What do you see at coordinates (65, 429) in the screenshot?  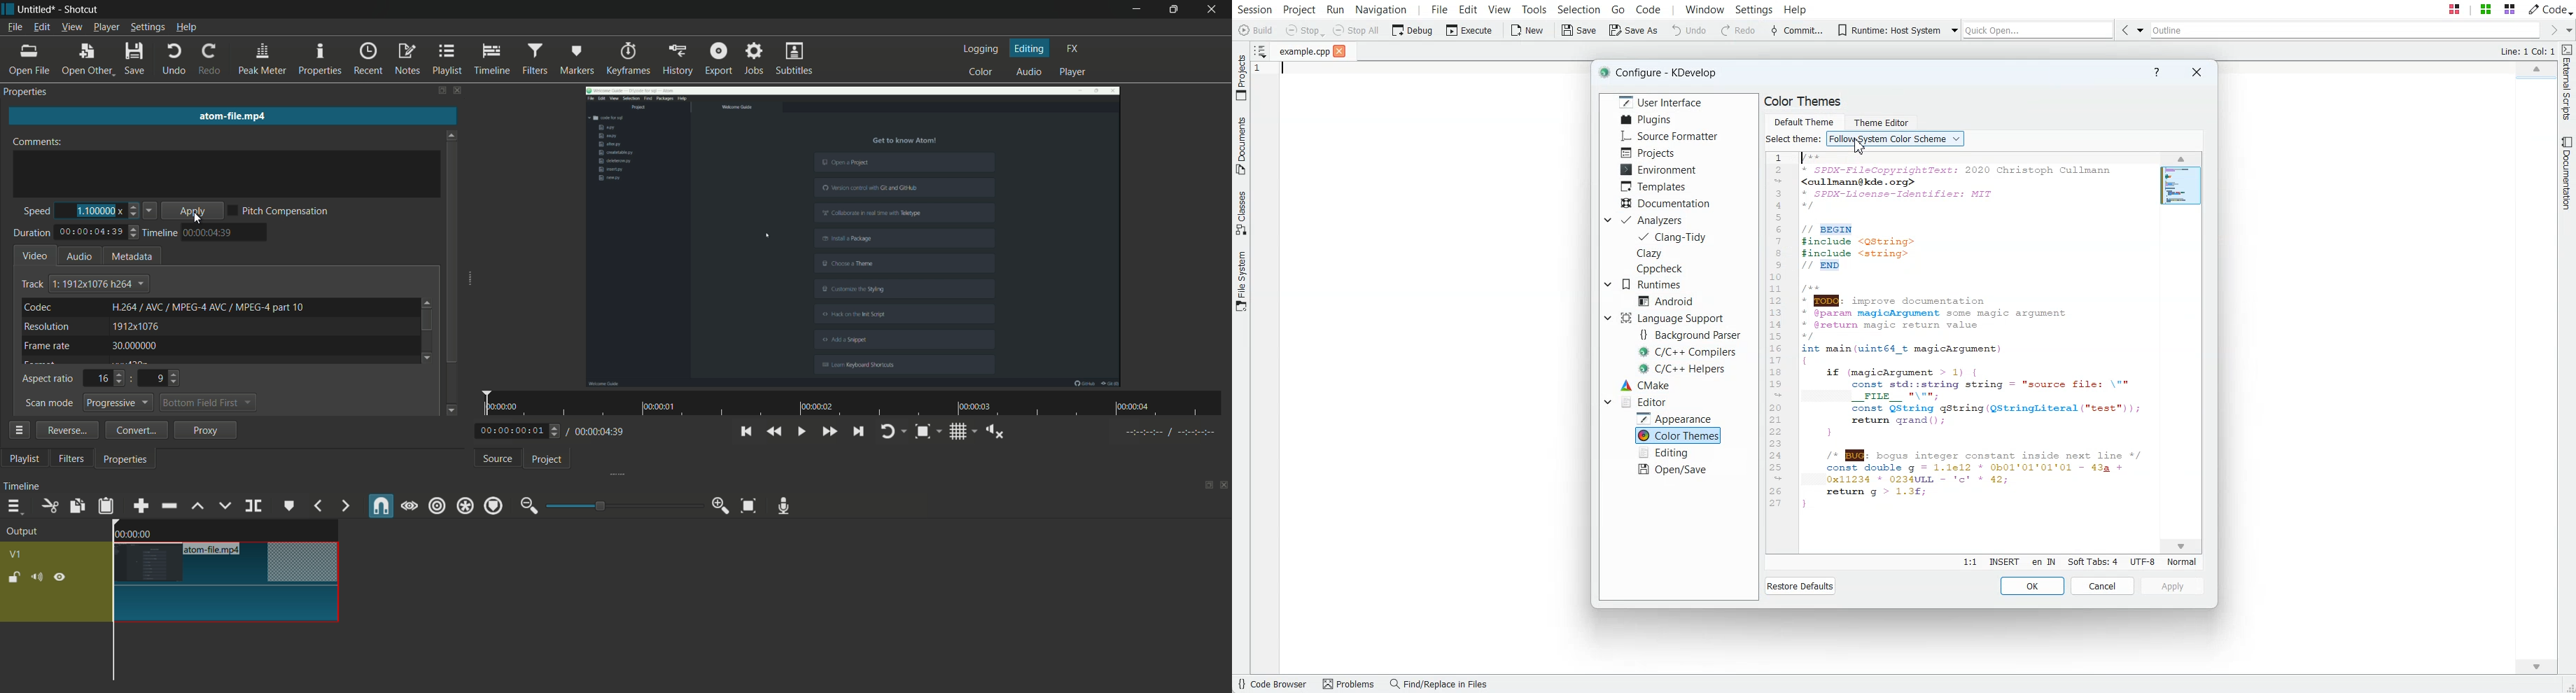 I see `reverse` at bounding box center [65, 429].